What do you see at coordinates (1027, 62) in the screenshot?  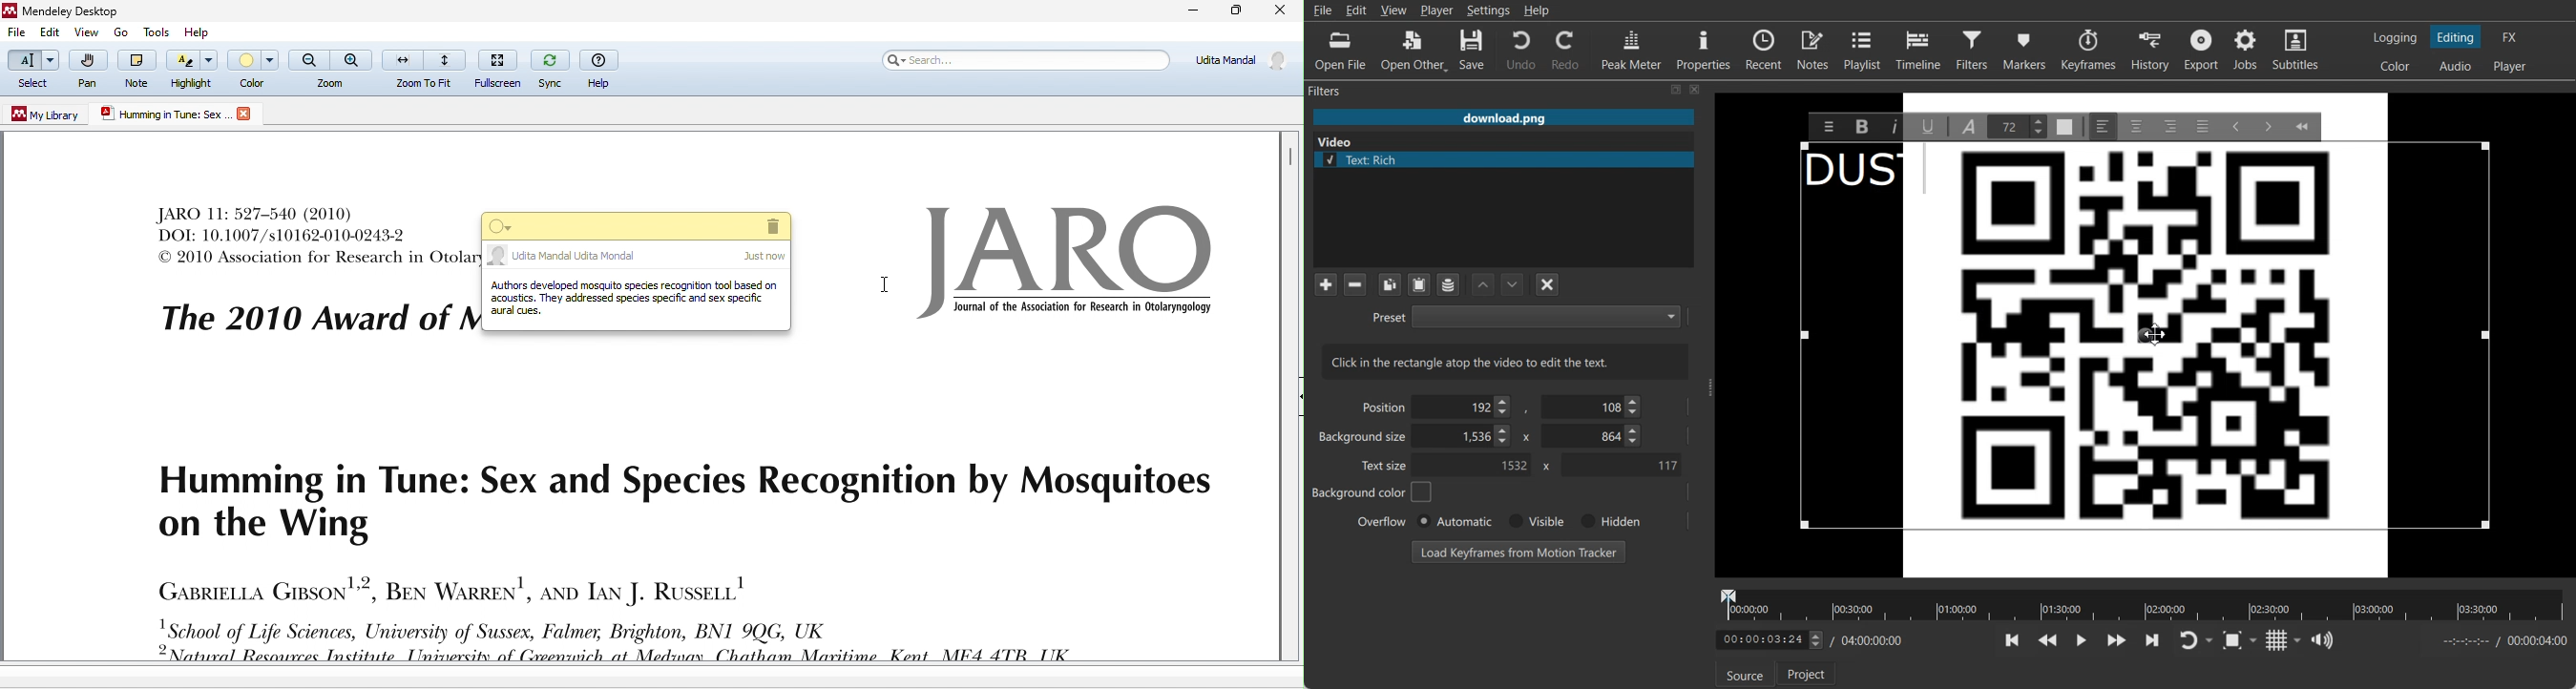 I see `search bar` at bounding box center [1027, 62].